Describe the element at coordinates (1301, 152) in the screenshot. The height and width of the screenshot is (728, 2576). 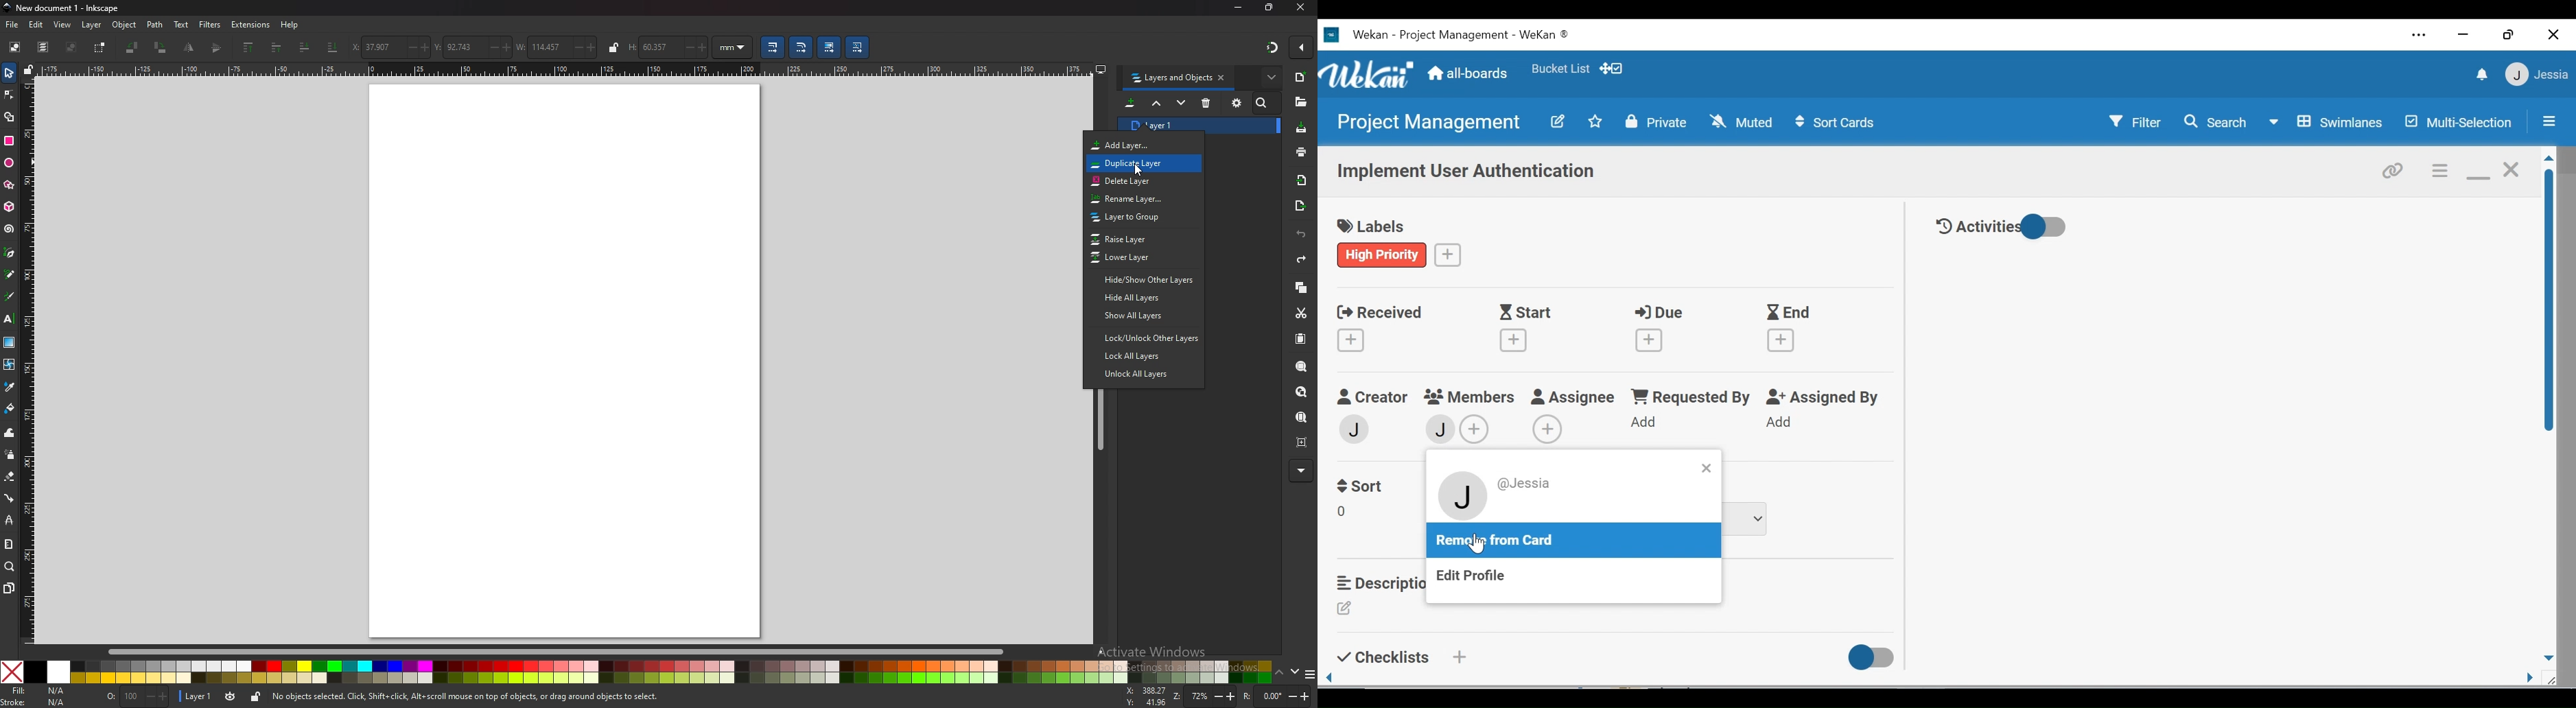
I see `print` at that location.